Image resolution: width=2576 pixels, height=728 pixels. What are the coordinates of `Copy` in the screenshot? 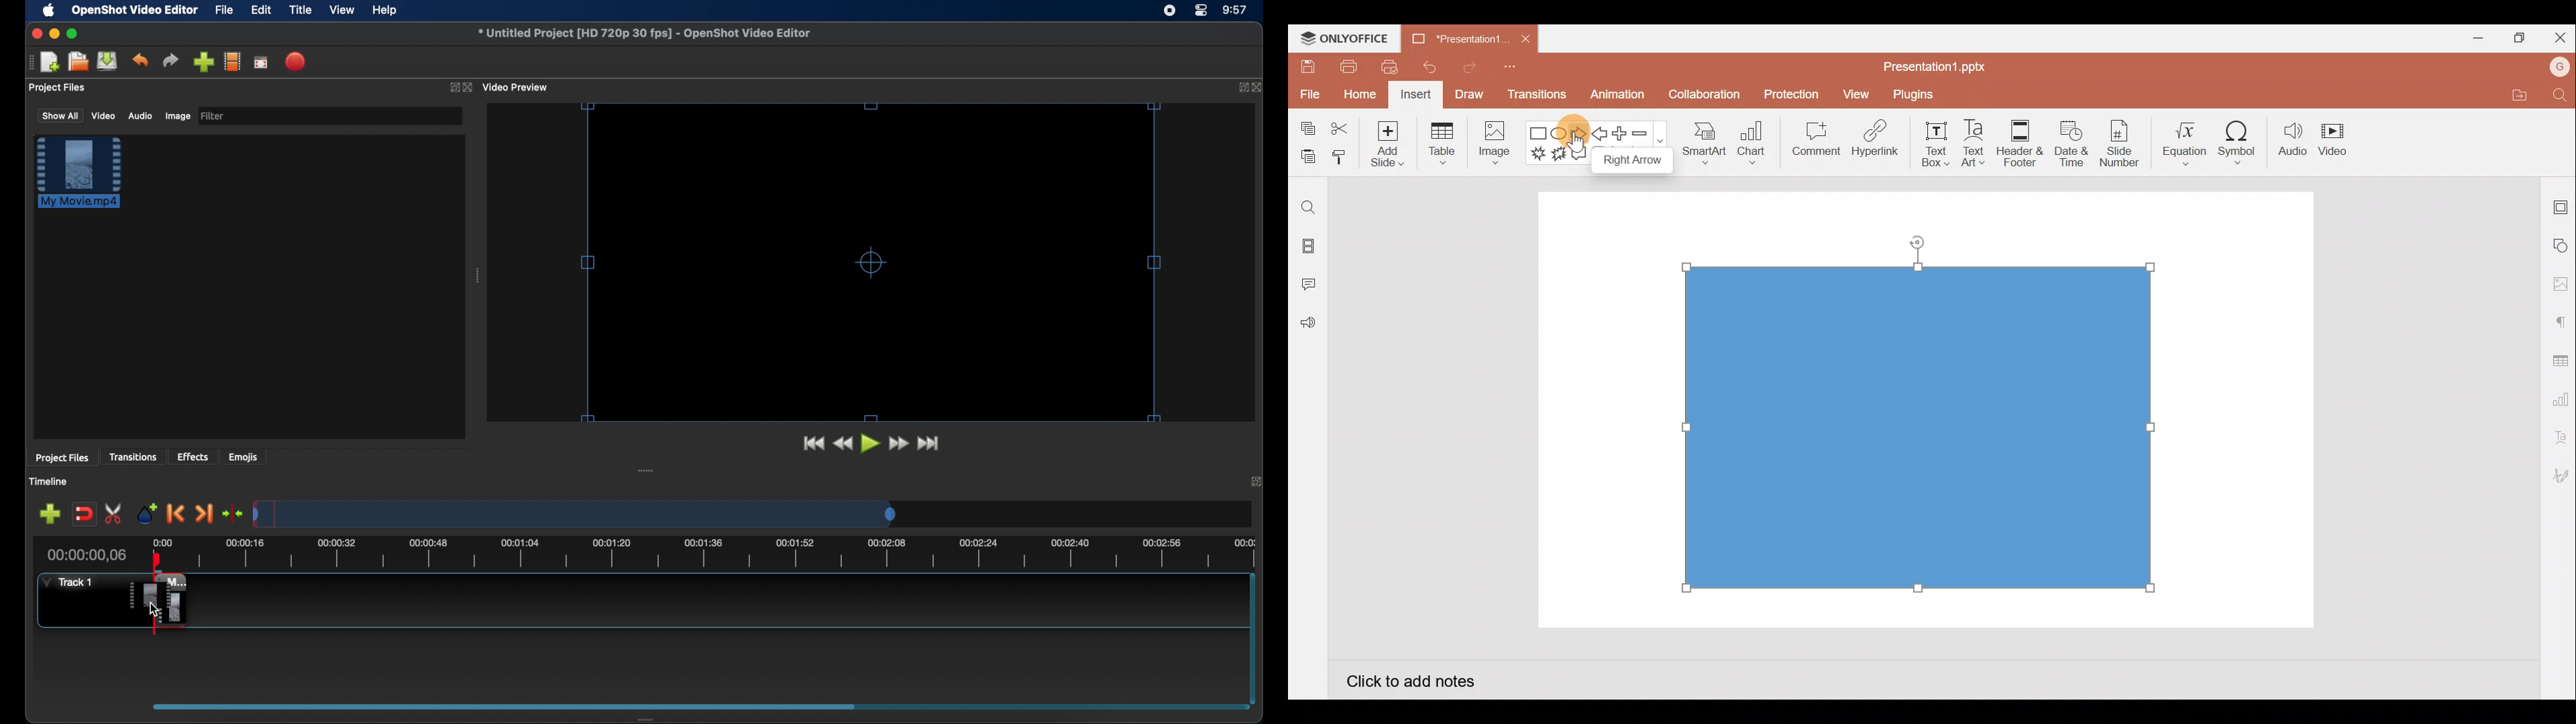 It's located at (1305, 129).